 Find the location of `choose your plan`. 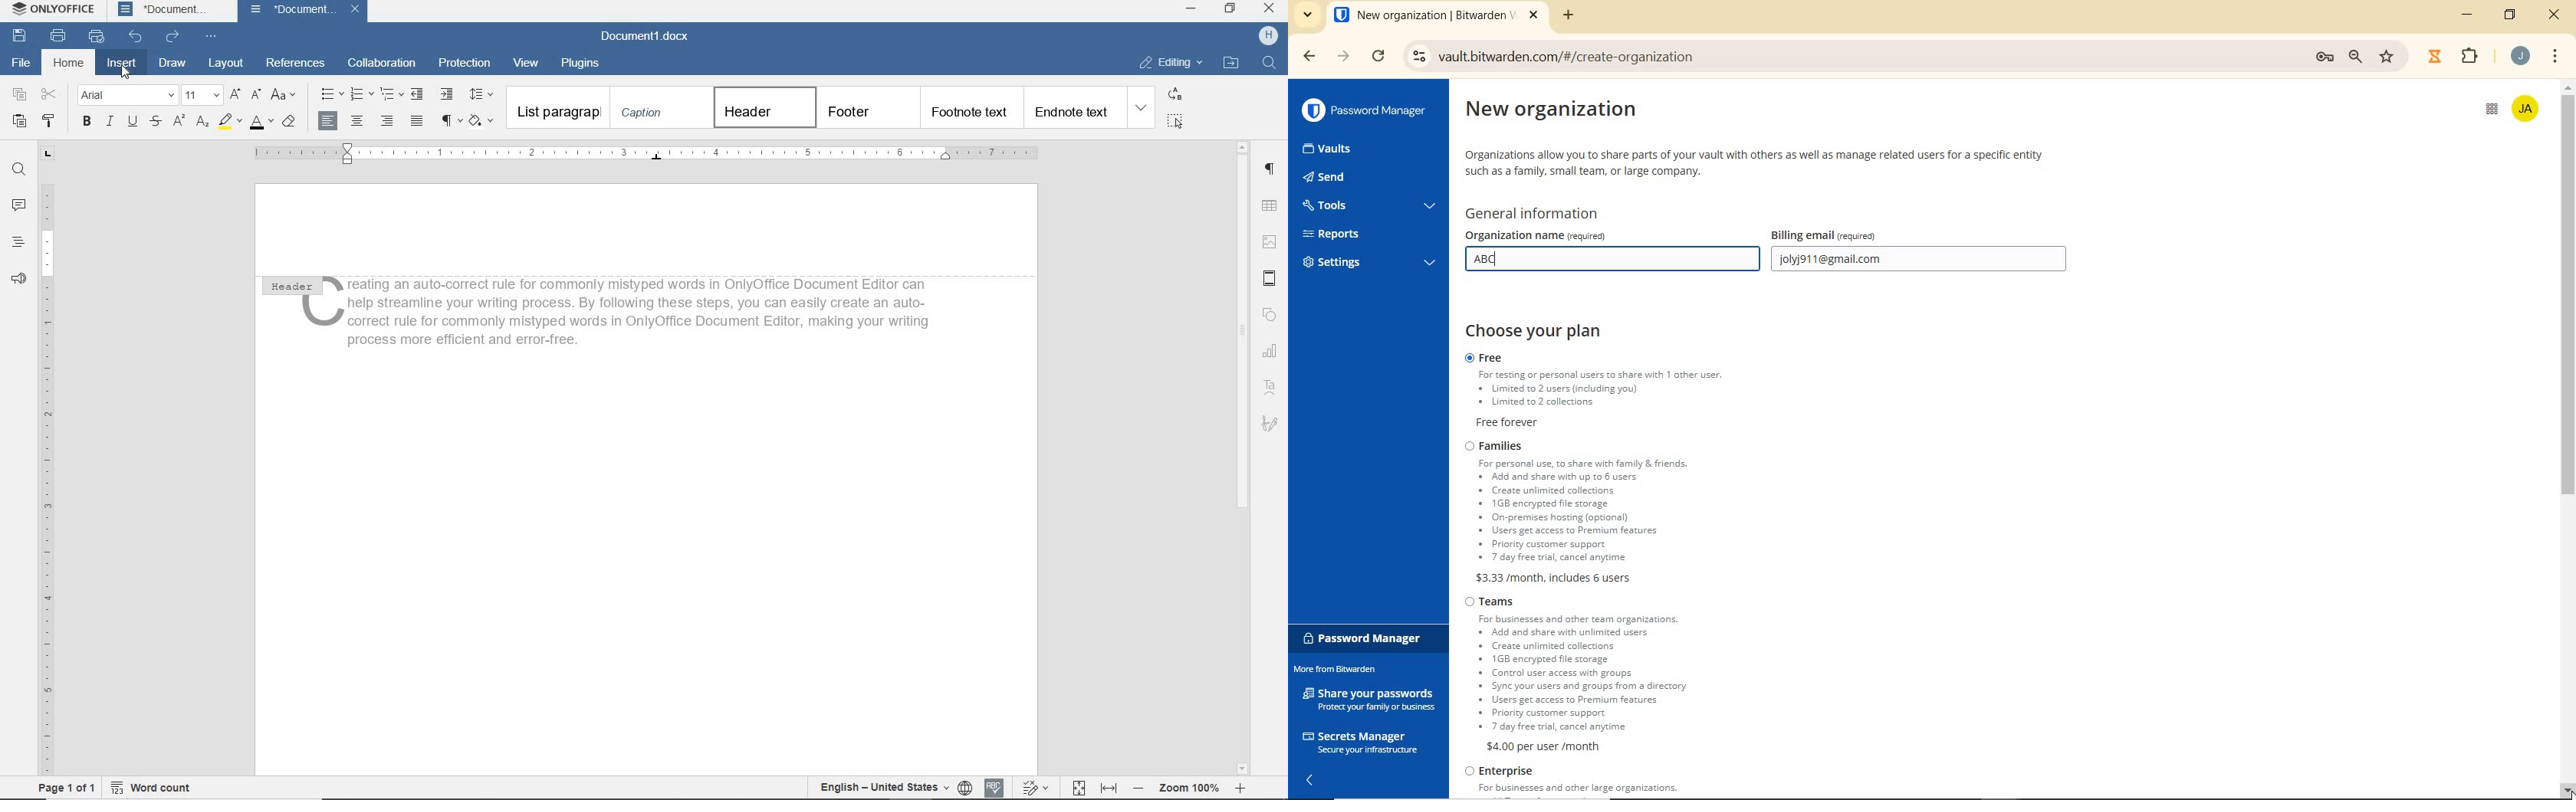

choose your plan is located at coordinates (1542, 332).